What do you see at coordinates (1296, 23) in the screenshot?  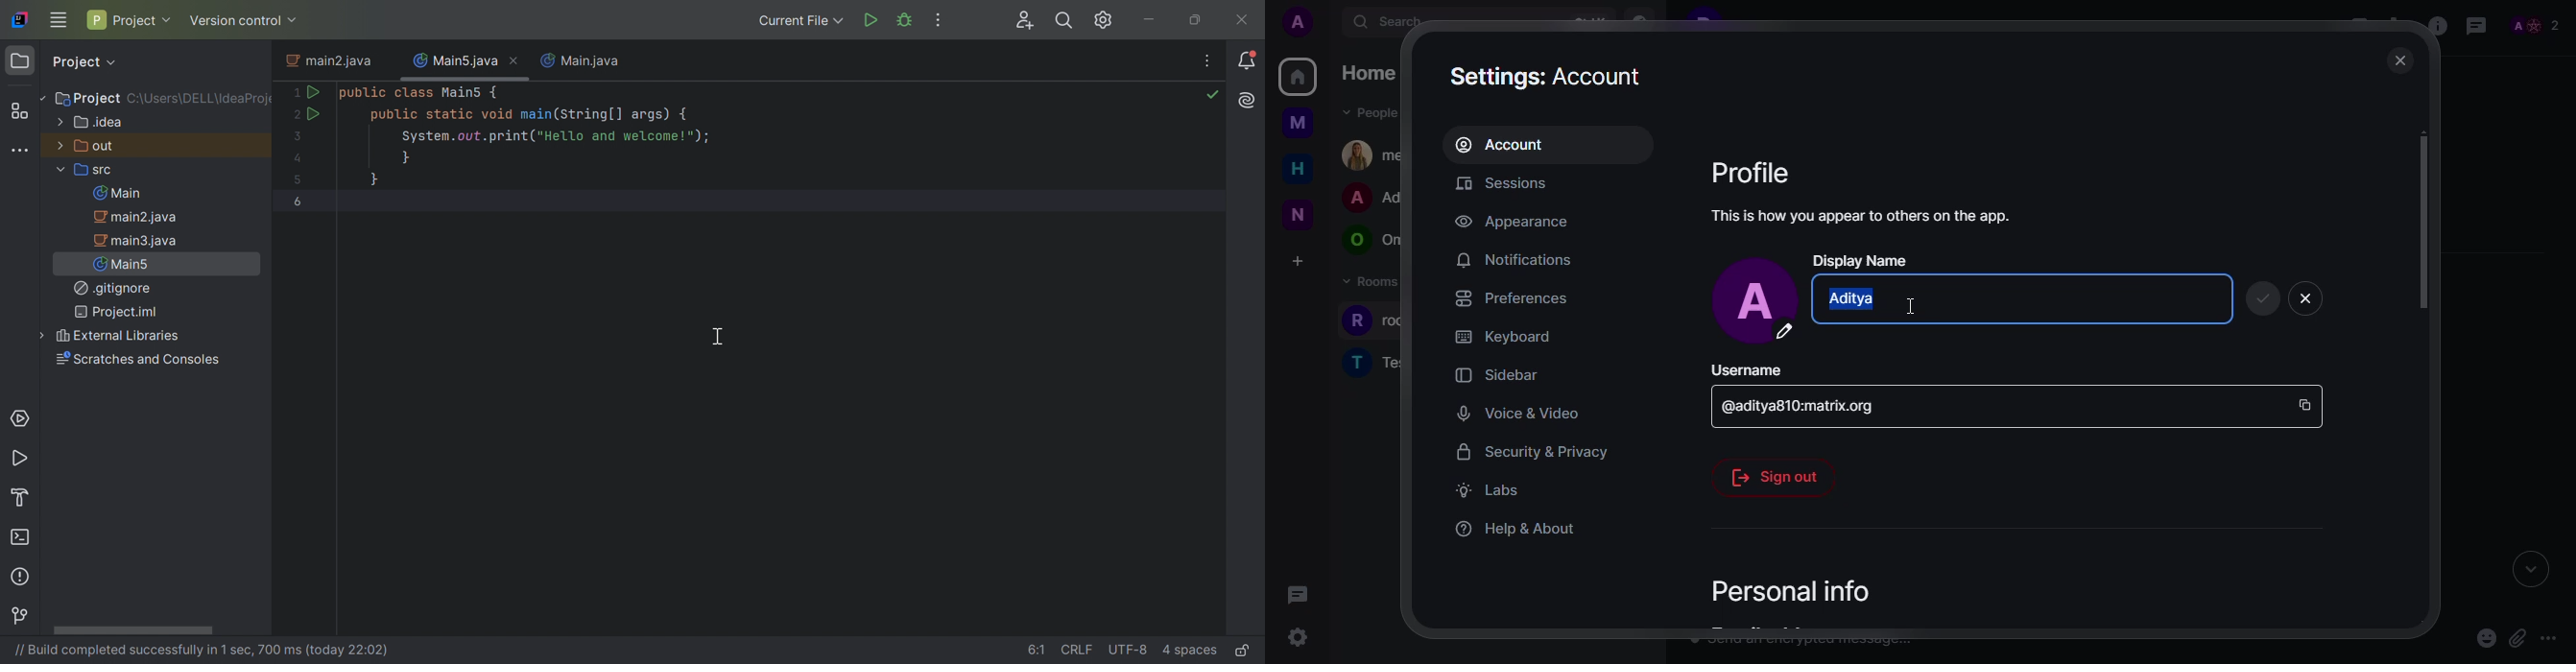 I see `profile` at bounding box center [1296, 23].